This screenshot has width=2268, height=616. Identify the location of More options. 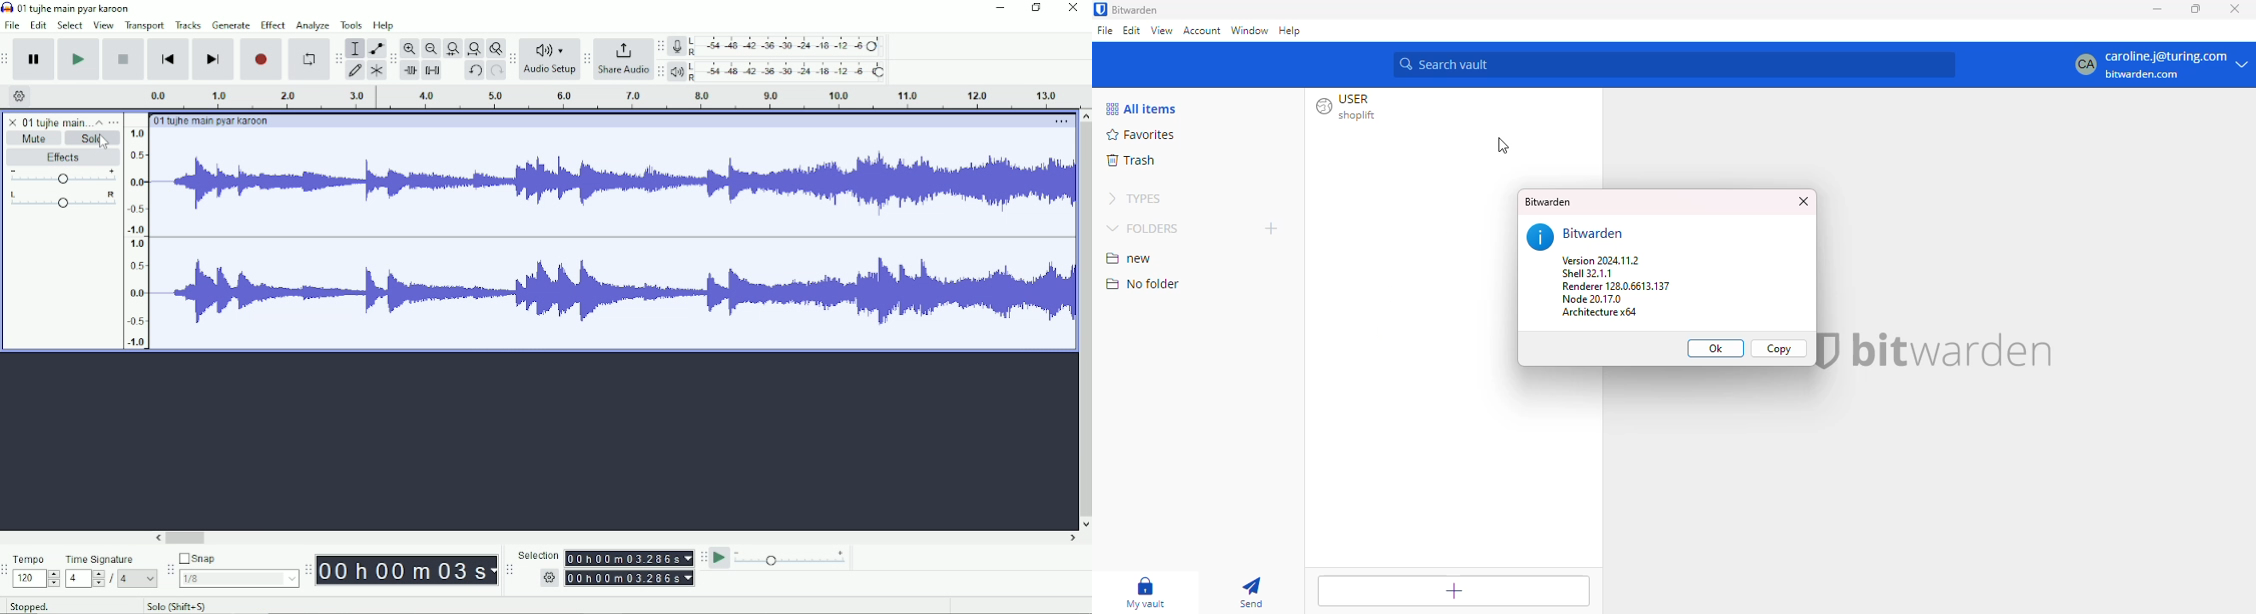
(1058, 120).